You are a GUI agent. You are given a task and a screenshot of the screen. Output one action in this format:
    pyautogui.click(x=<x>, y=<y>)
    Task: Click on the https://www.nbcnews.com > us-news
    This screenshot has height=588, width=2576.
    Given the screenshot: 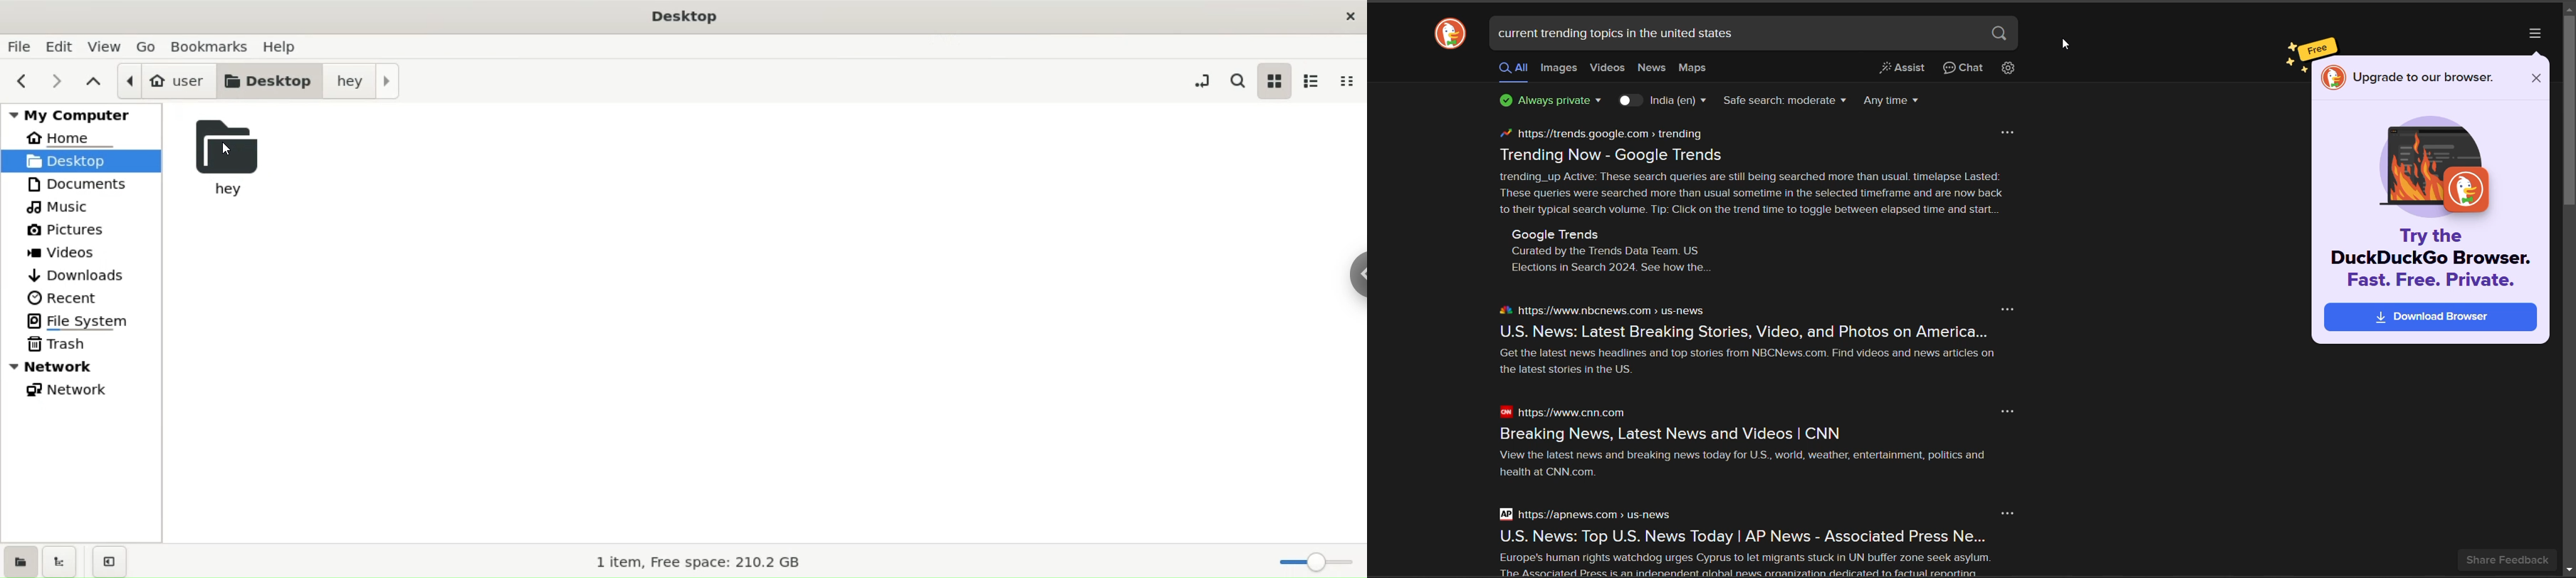 What is the action you would take?
    pyautogui.click(x=1611, y=309)
    